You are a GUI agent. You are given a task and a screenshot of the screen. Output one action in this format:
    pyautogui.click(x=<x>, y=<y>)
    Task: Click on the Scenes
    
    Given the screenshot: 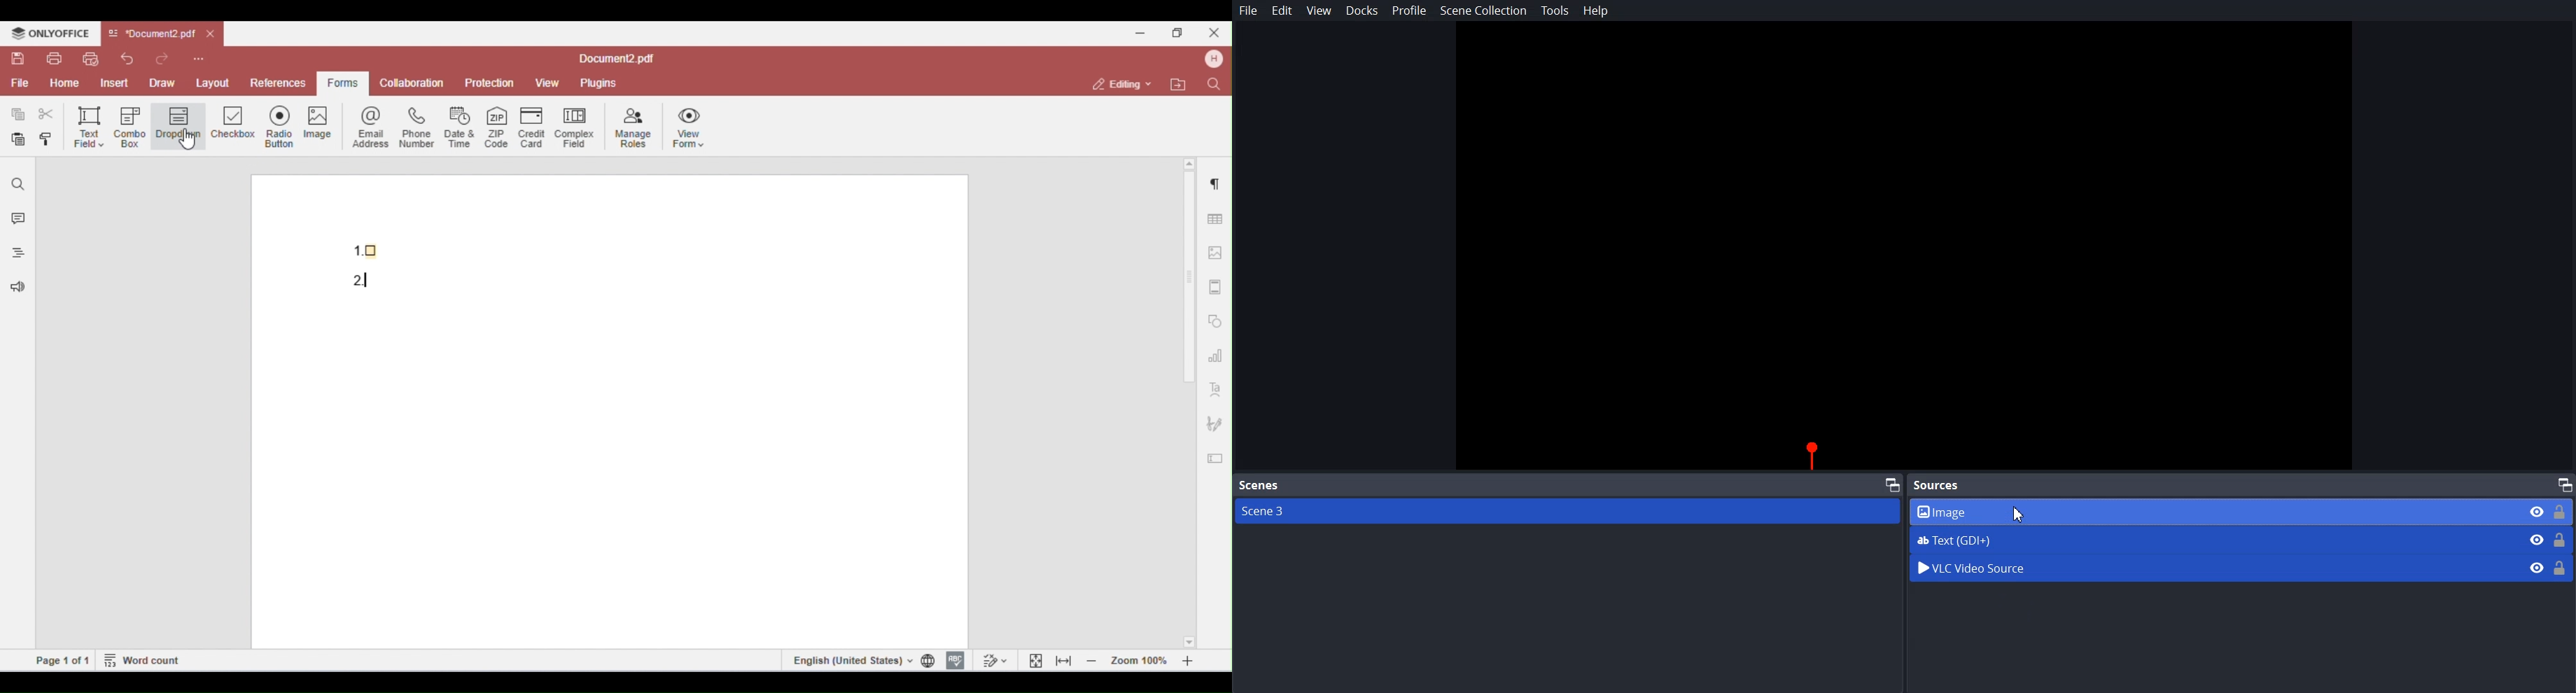 What is the action you would take?
    pyautogui.click(x=1259, y=486)
    